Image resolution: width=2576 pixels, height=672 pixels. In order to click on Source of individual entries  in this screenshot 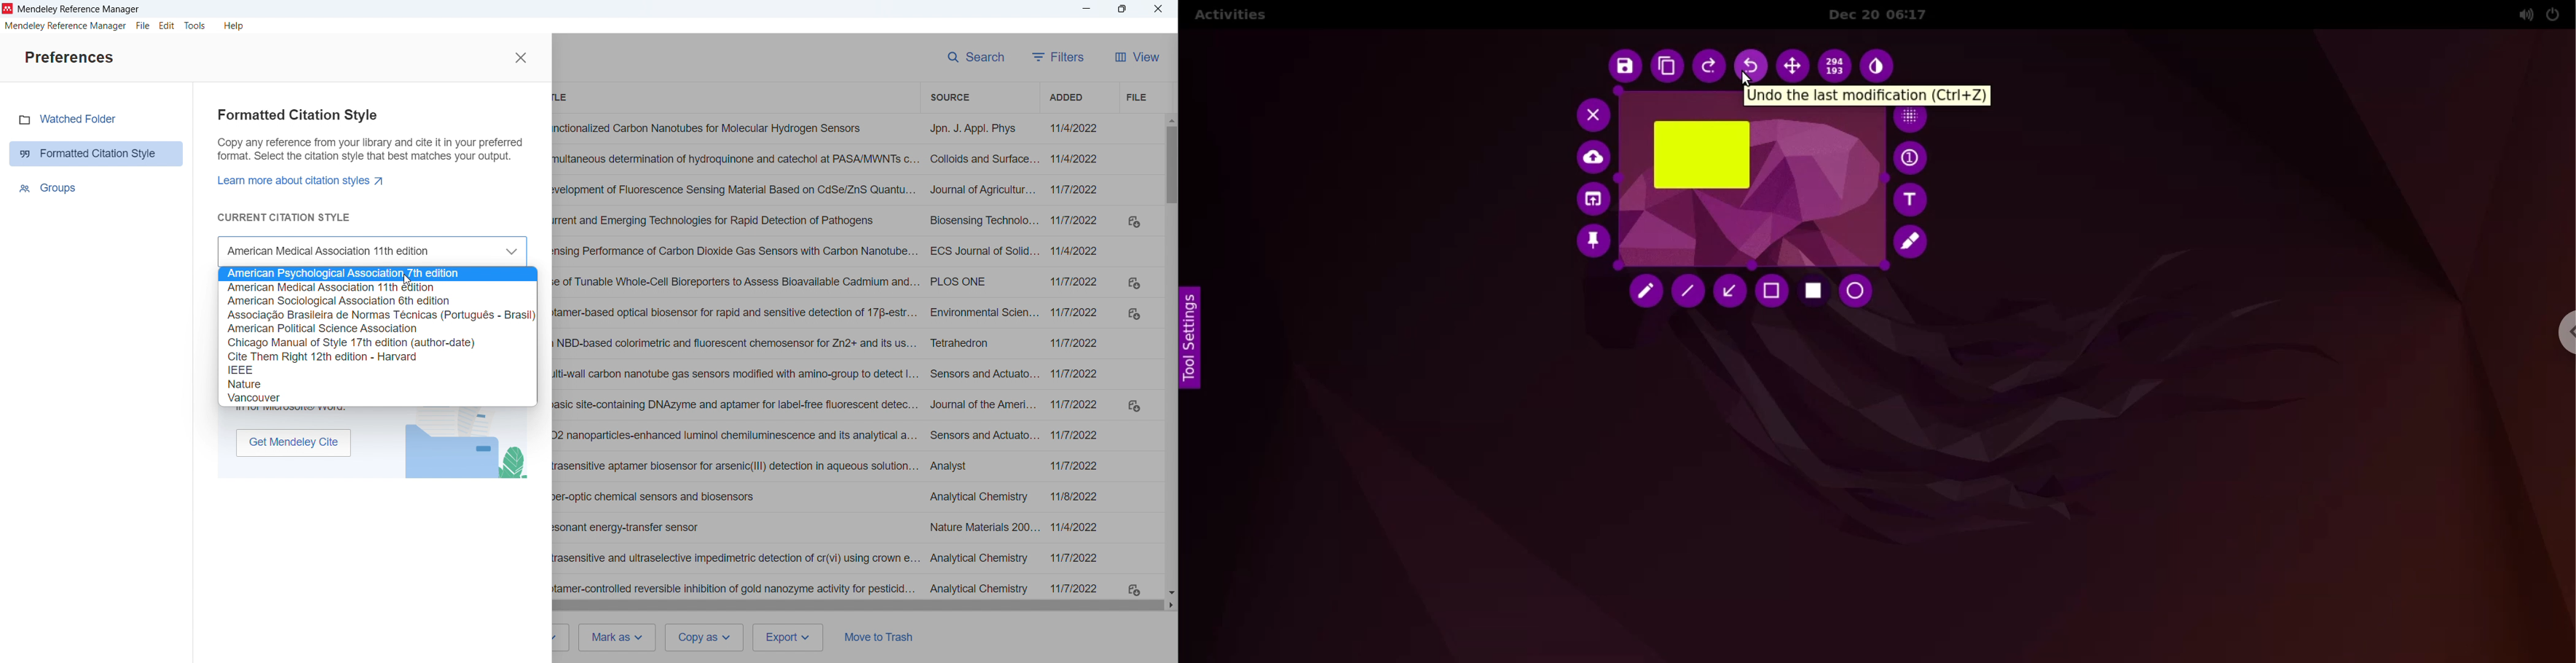, I will do `click(982, 358)`.